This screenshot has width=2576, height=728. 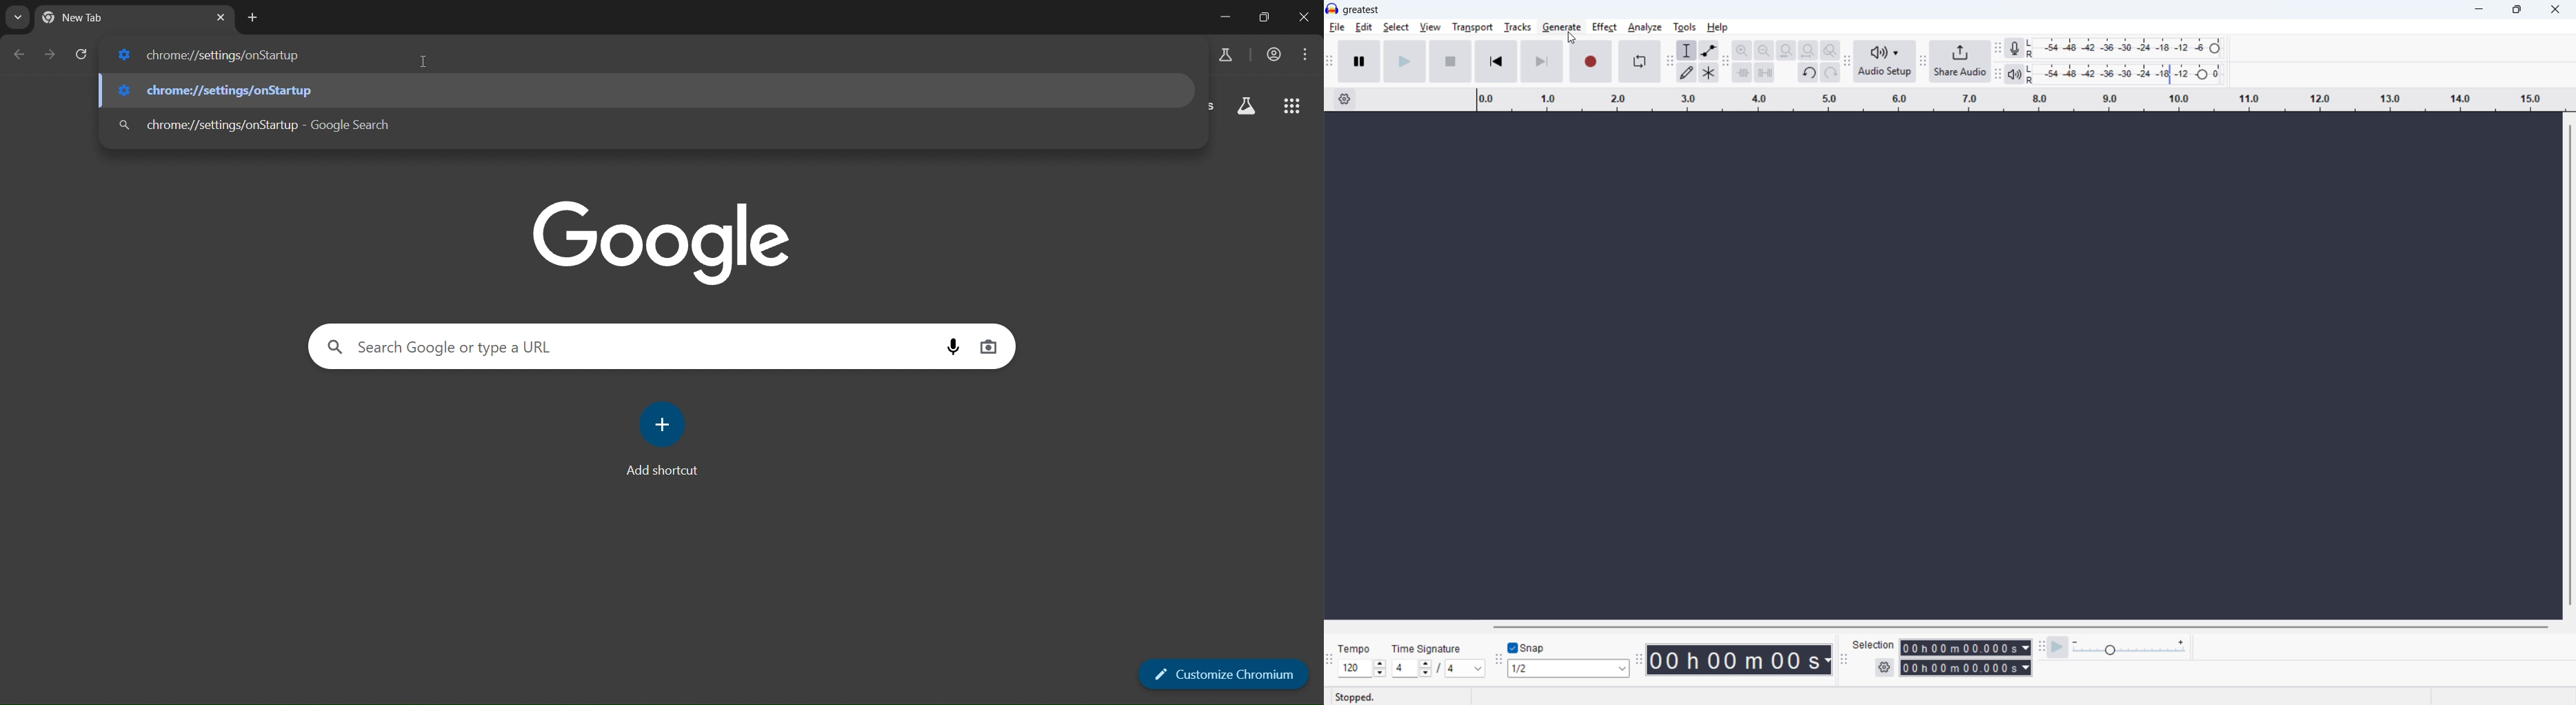 I want to click on Horizontal scroll bar , so click(x=2022, y=627).